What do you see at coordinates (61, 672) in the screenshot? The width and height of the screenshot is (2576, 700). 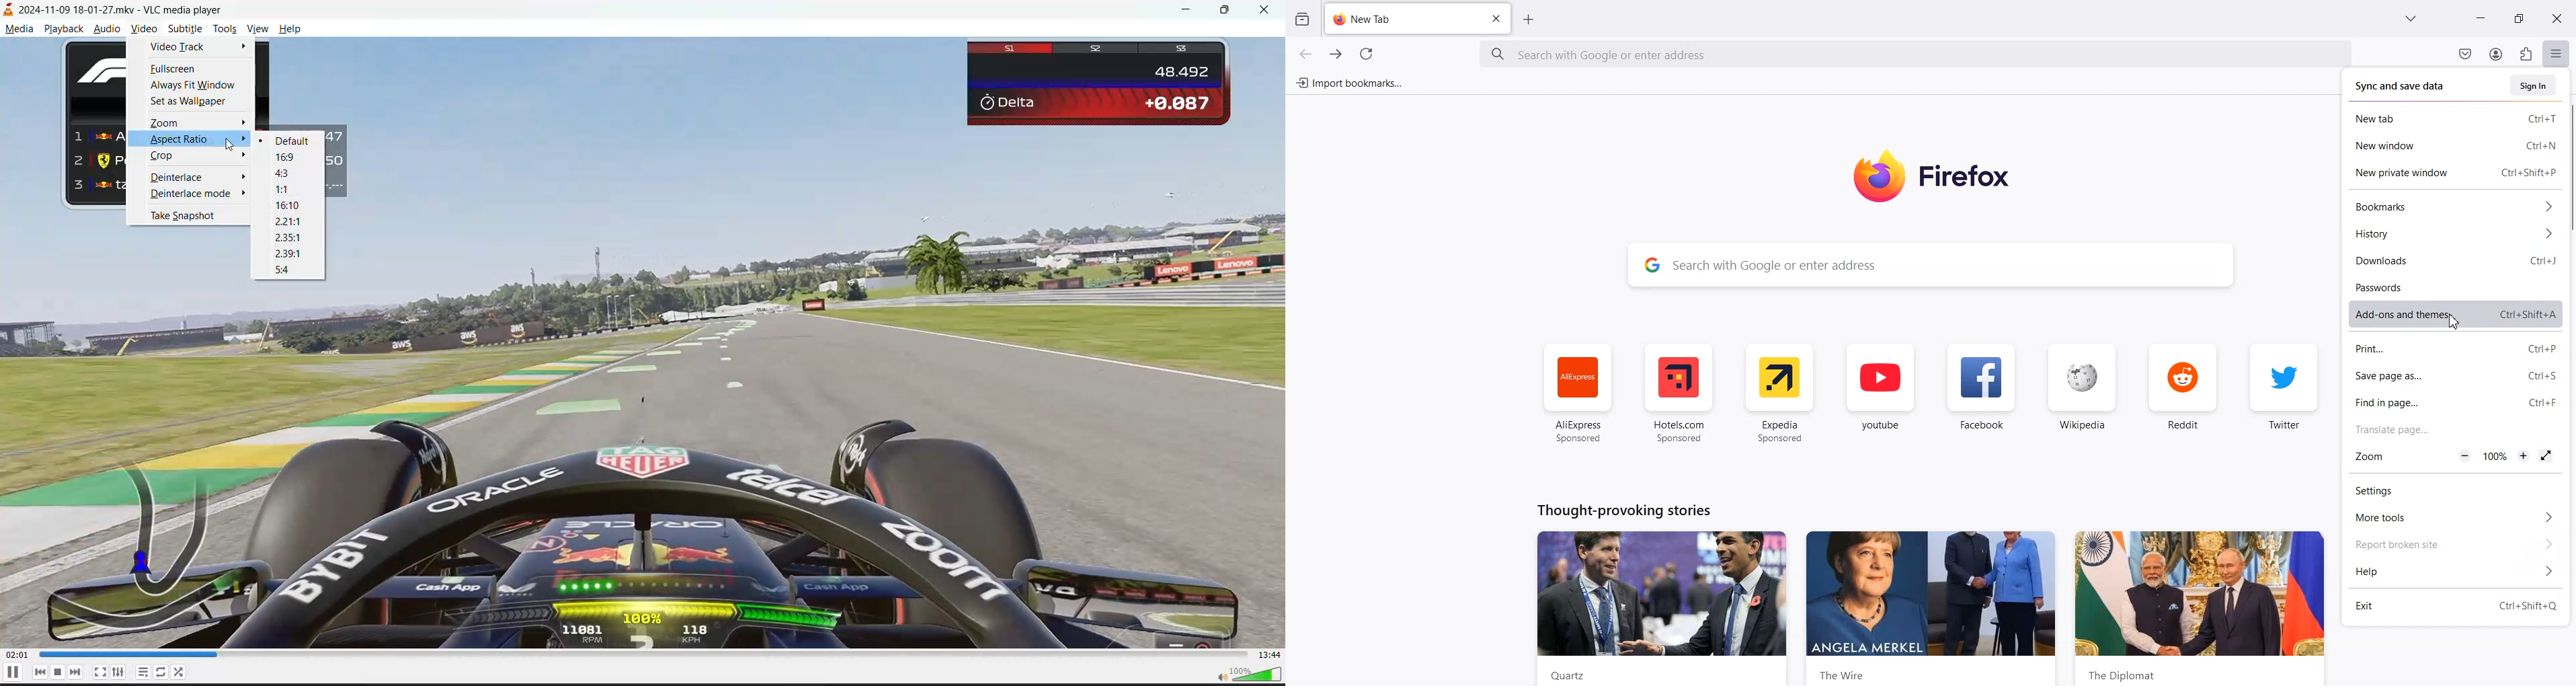 I see `stop` at bounding box center [61, 672].